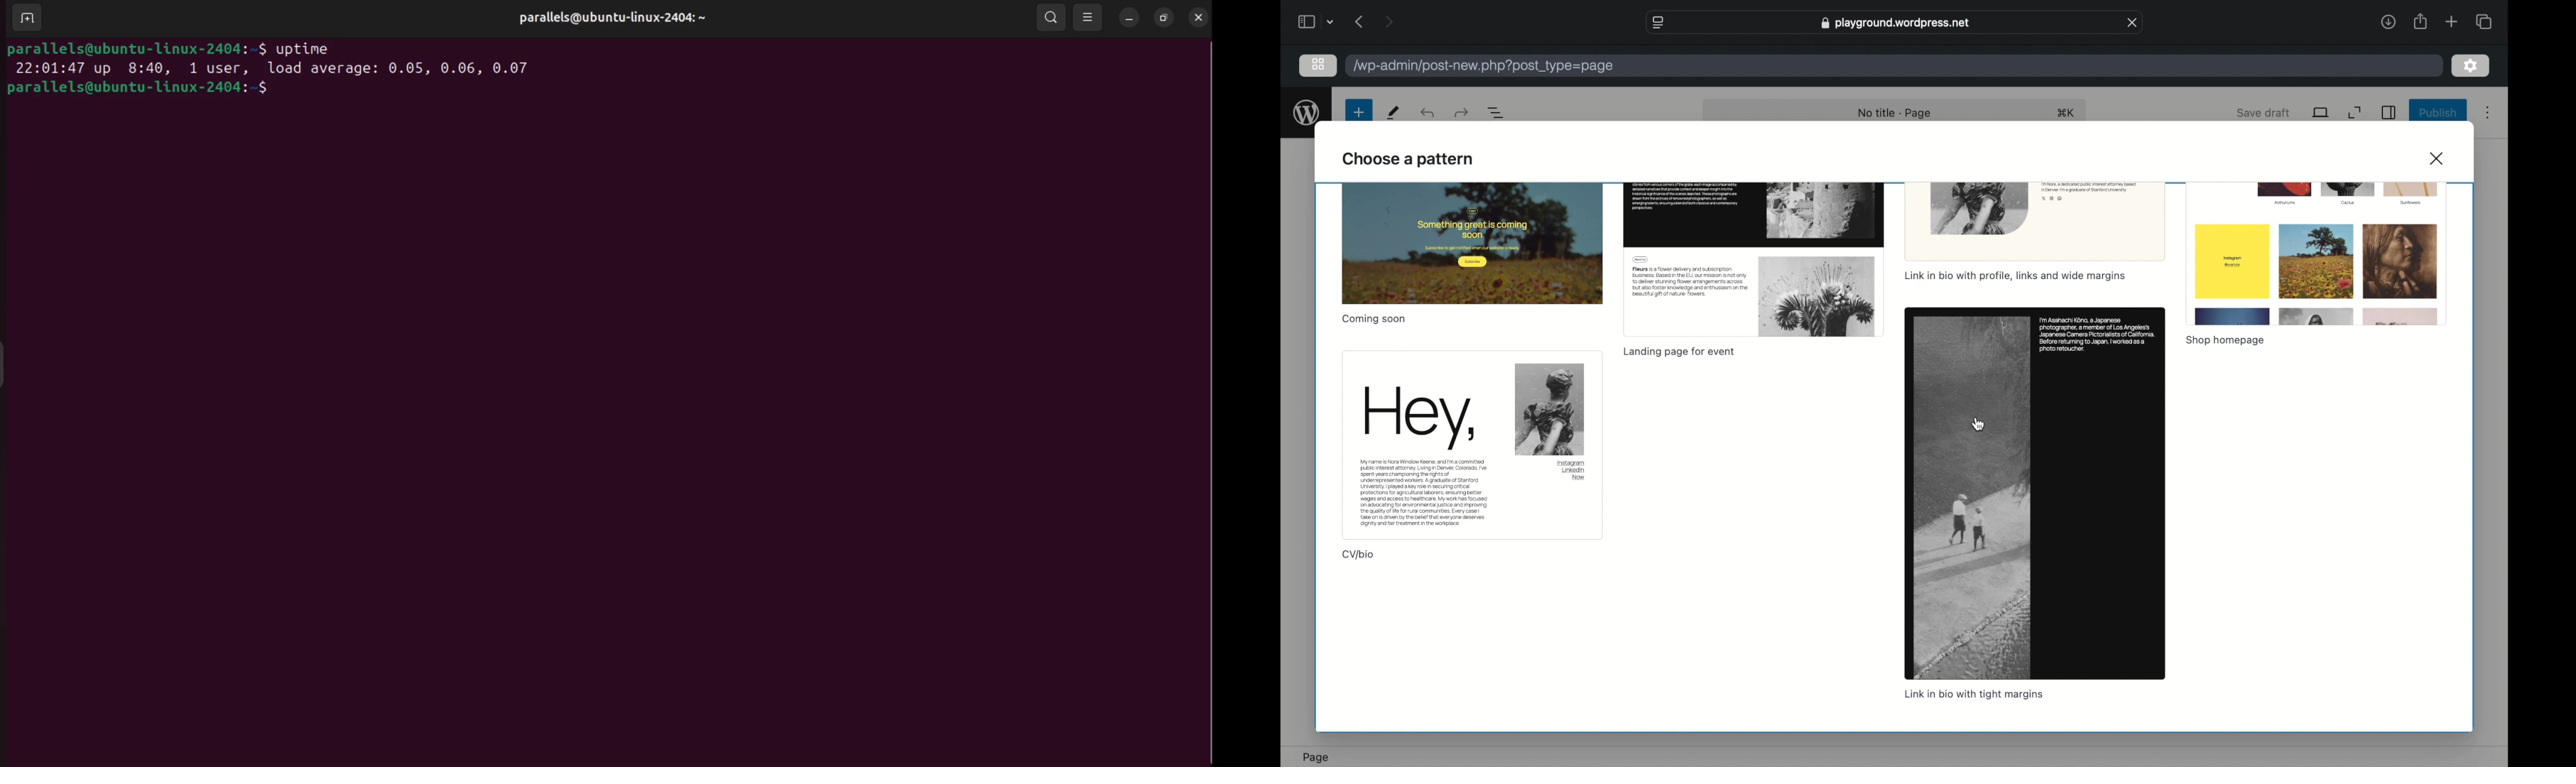 The height and width of the screenshot is (784, 2576). What do you see at coordinates (2438, 158) in the screenshot?
I see `close` at bounding box center [2438, 158].